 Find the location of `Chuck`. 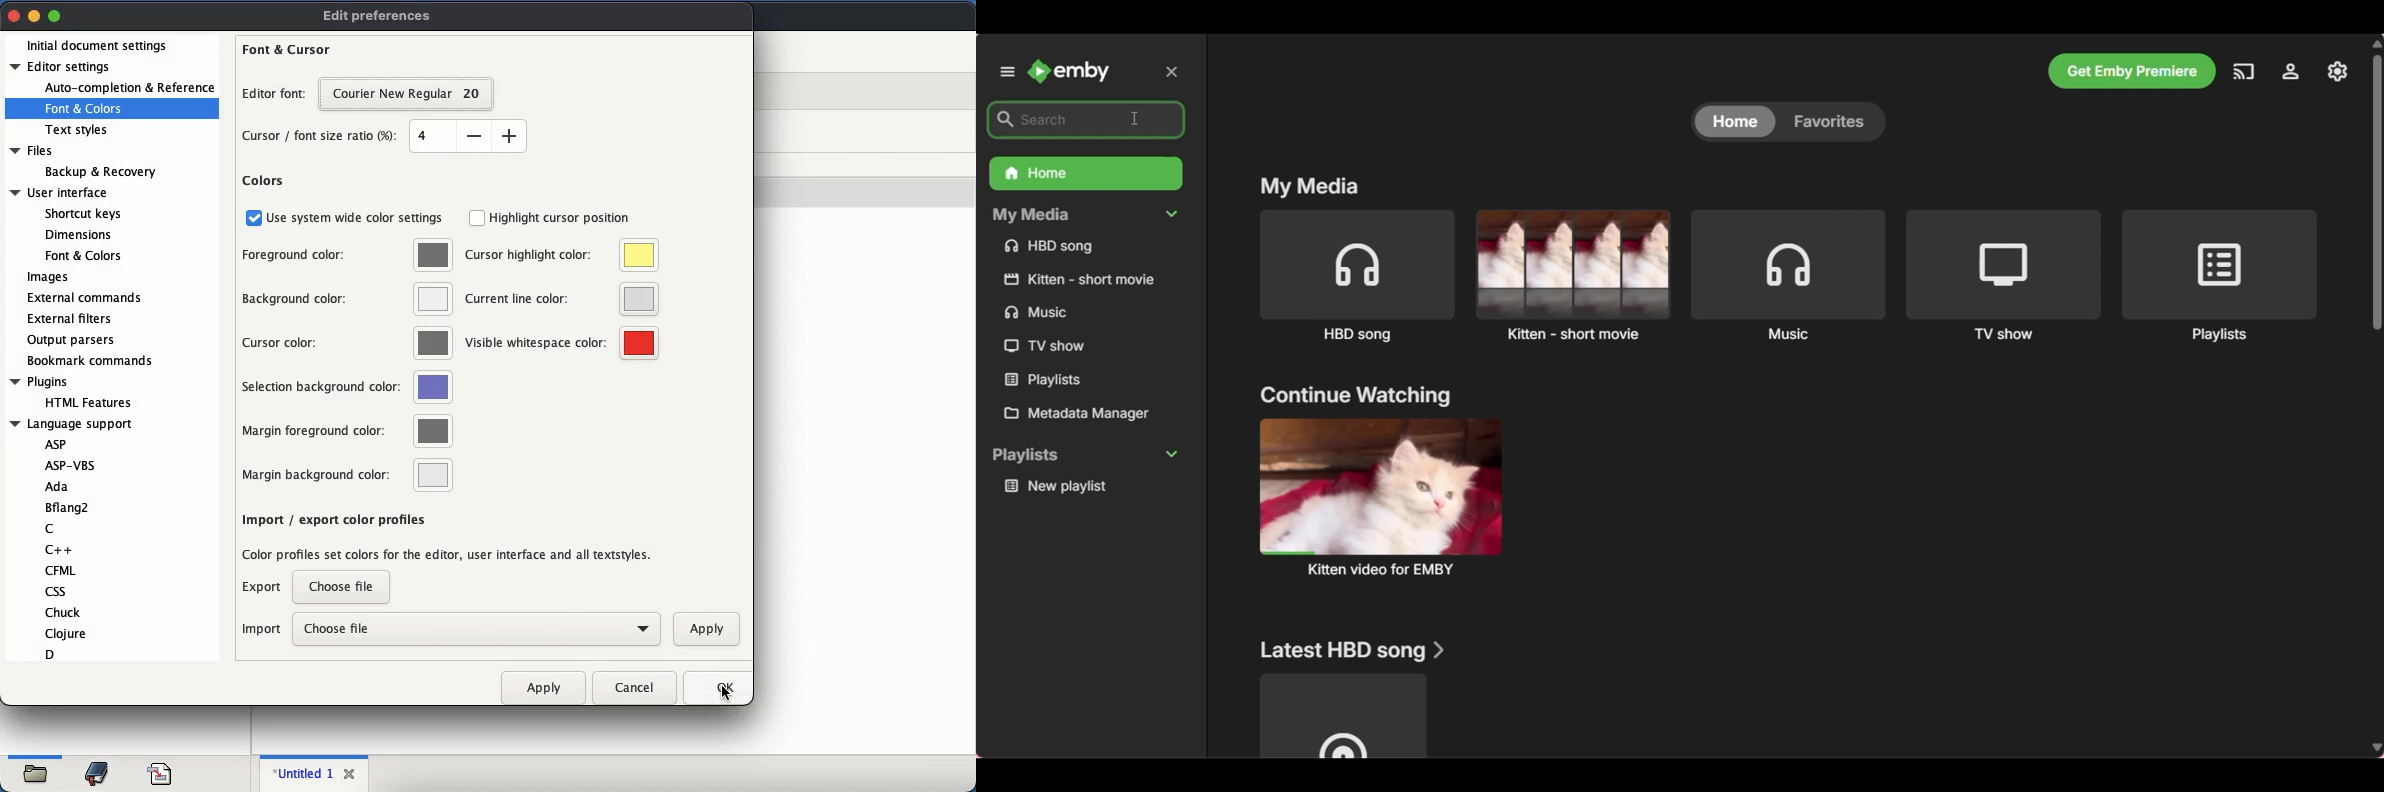

Chuck is located at coordinates (65, 612).